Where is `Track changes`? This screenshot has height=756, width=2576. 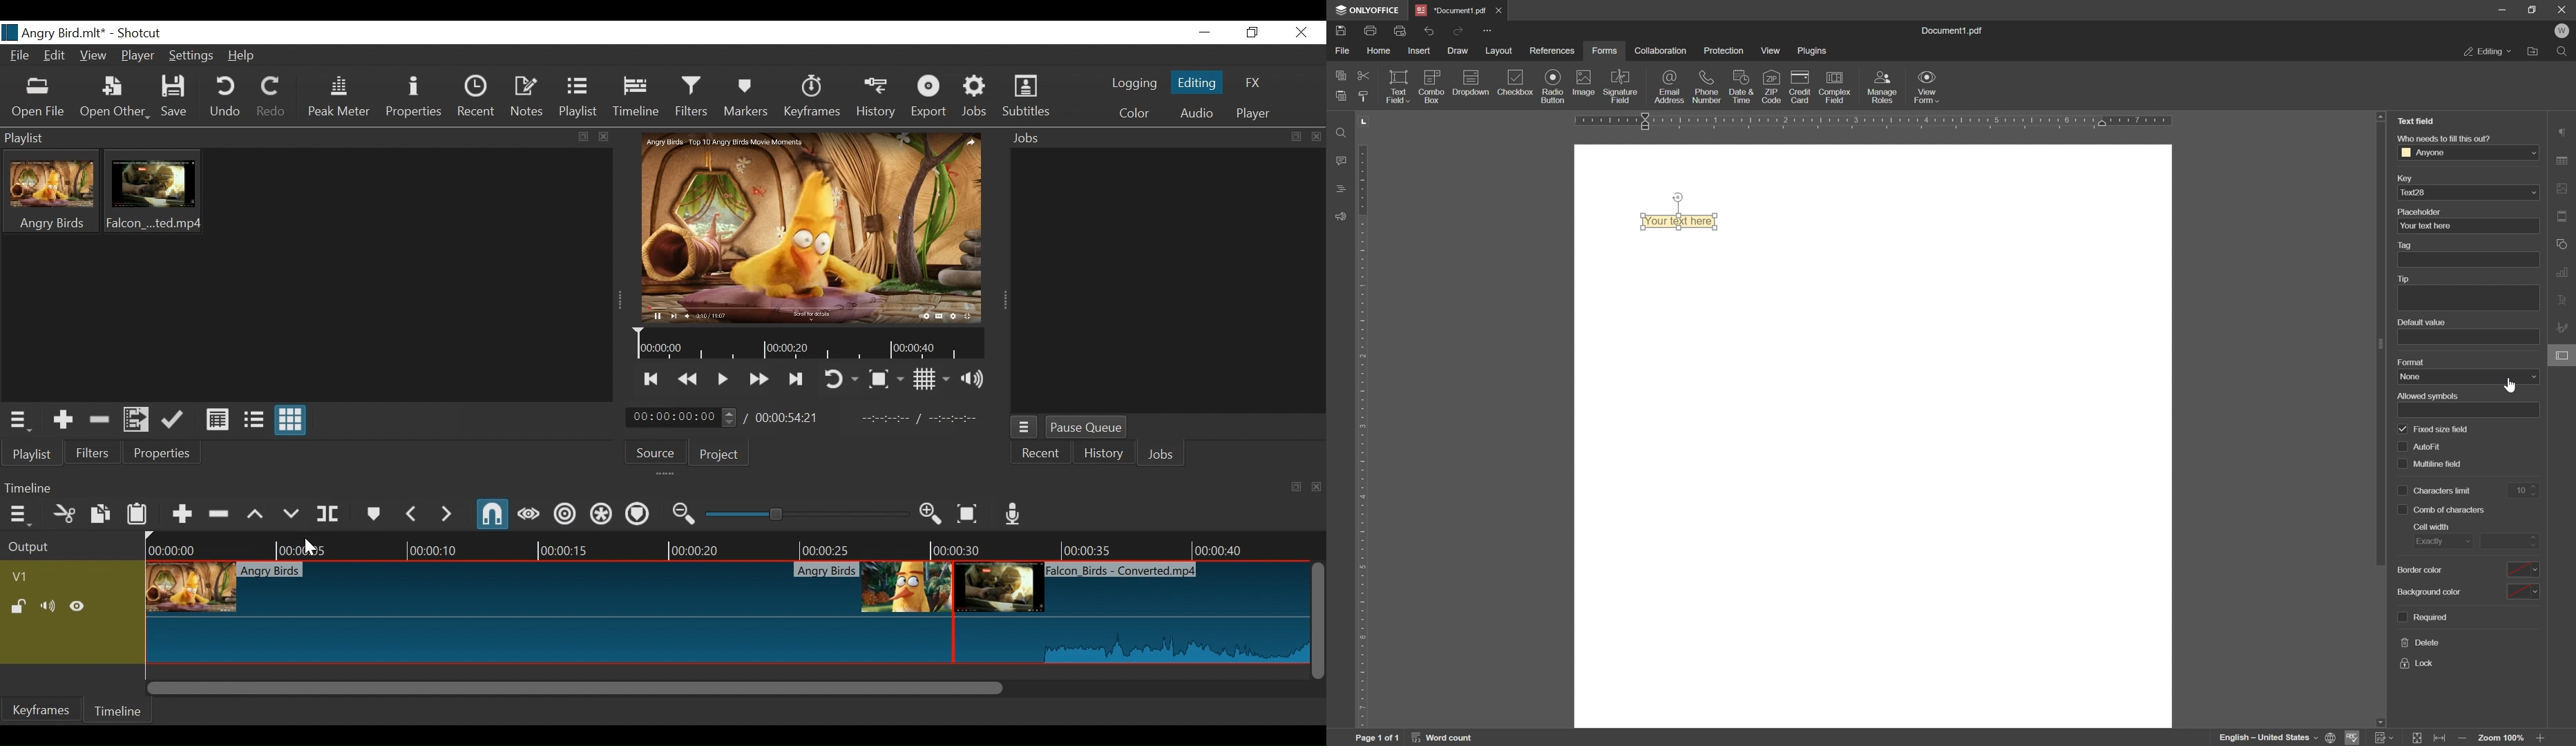
Track changes is located at coordinates (2385, 739).